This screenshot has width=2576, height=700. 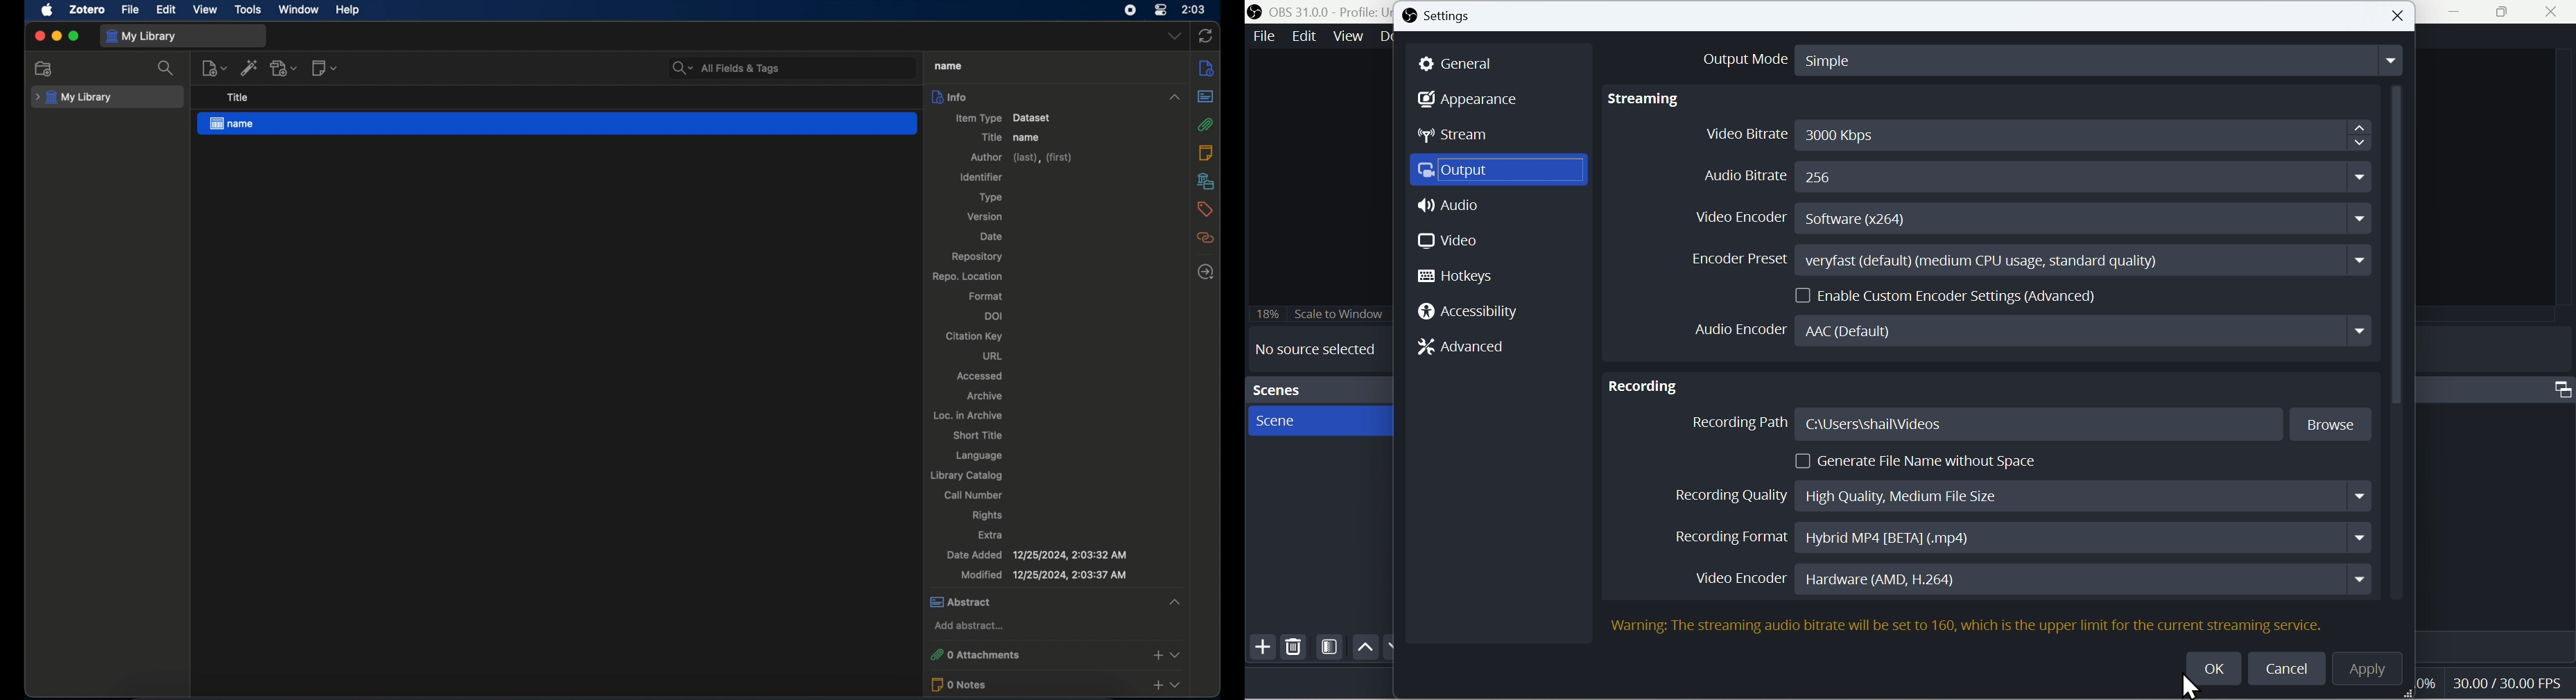 What do you see at coordinates (973, 495) in the screenshot?
I see `call number` at bounding box center [973, 495].